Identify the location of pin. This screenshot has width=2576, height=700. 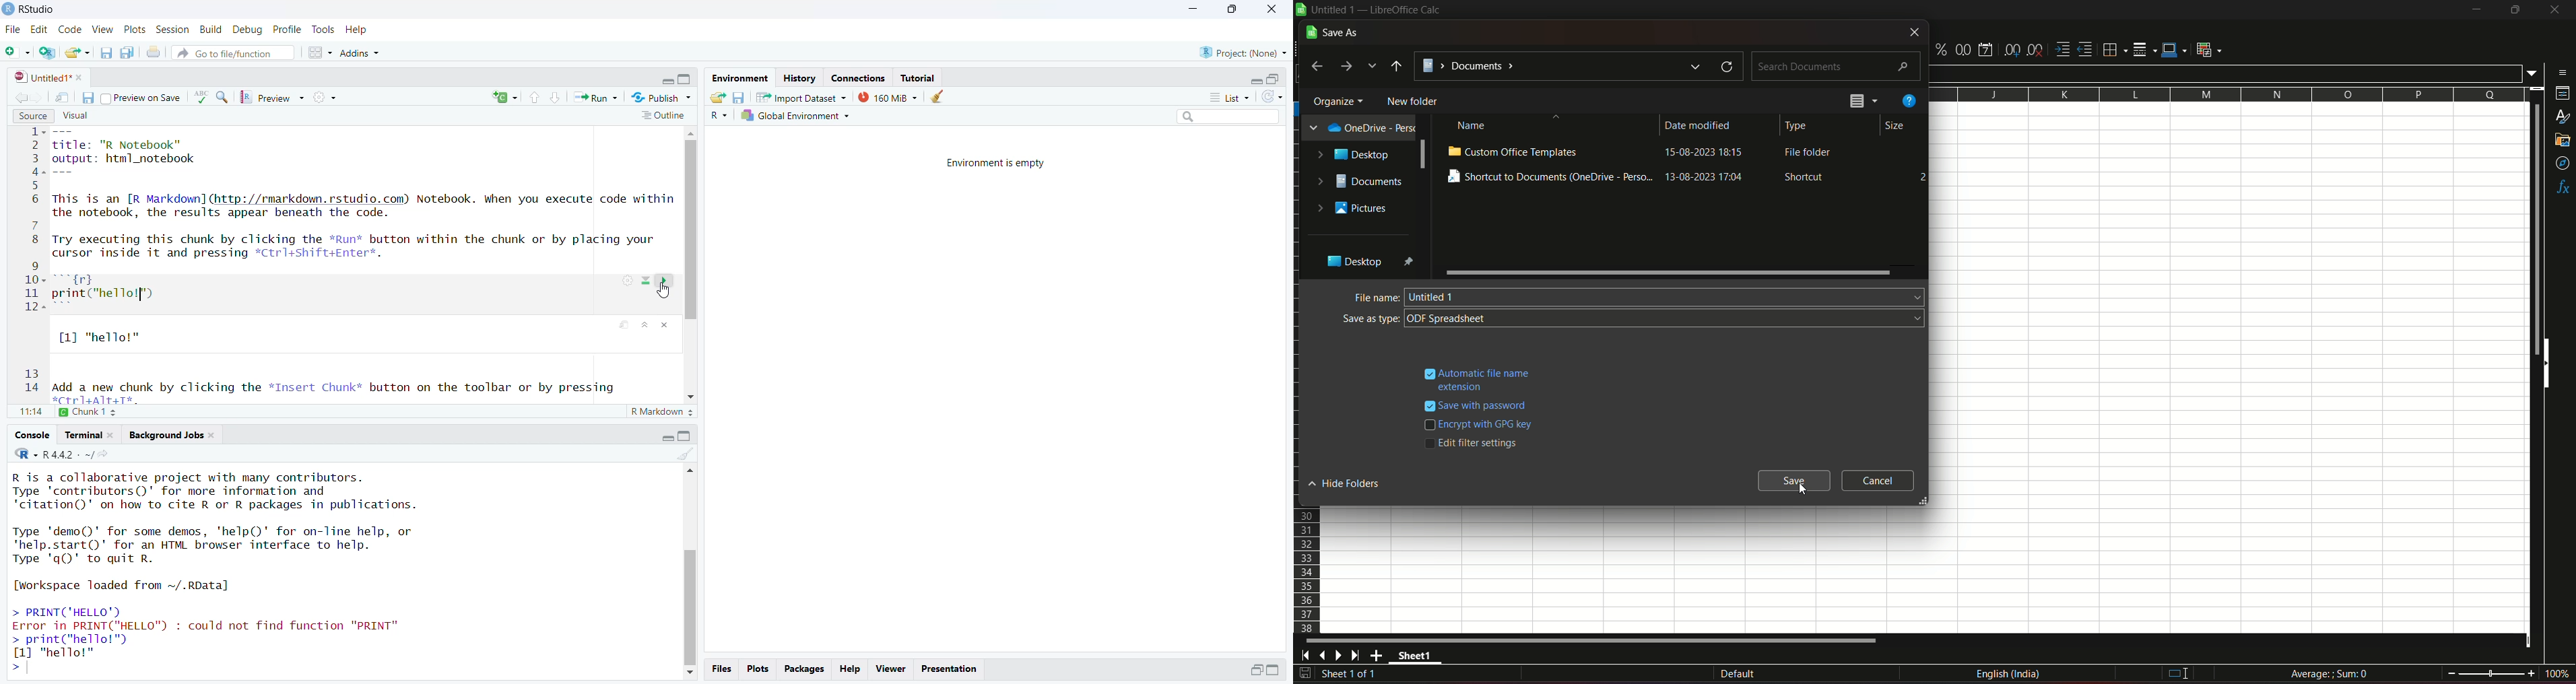
(1410, 262).